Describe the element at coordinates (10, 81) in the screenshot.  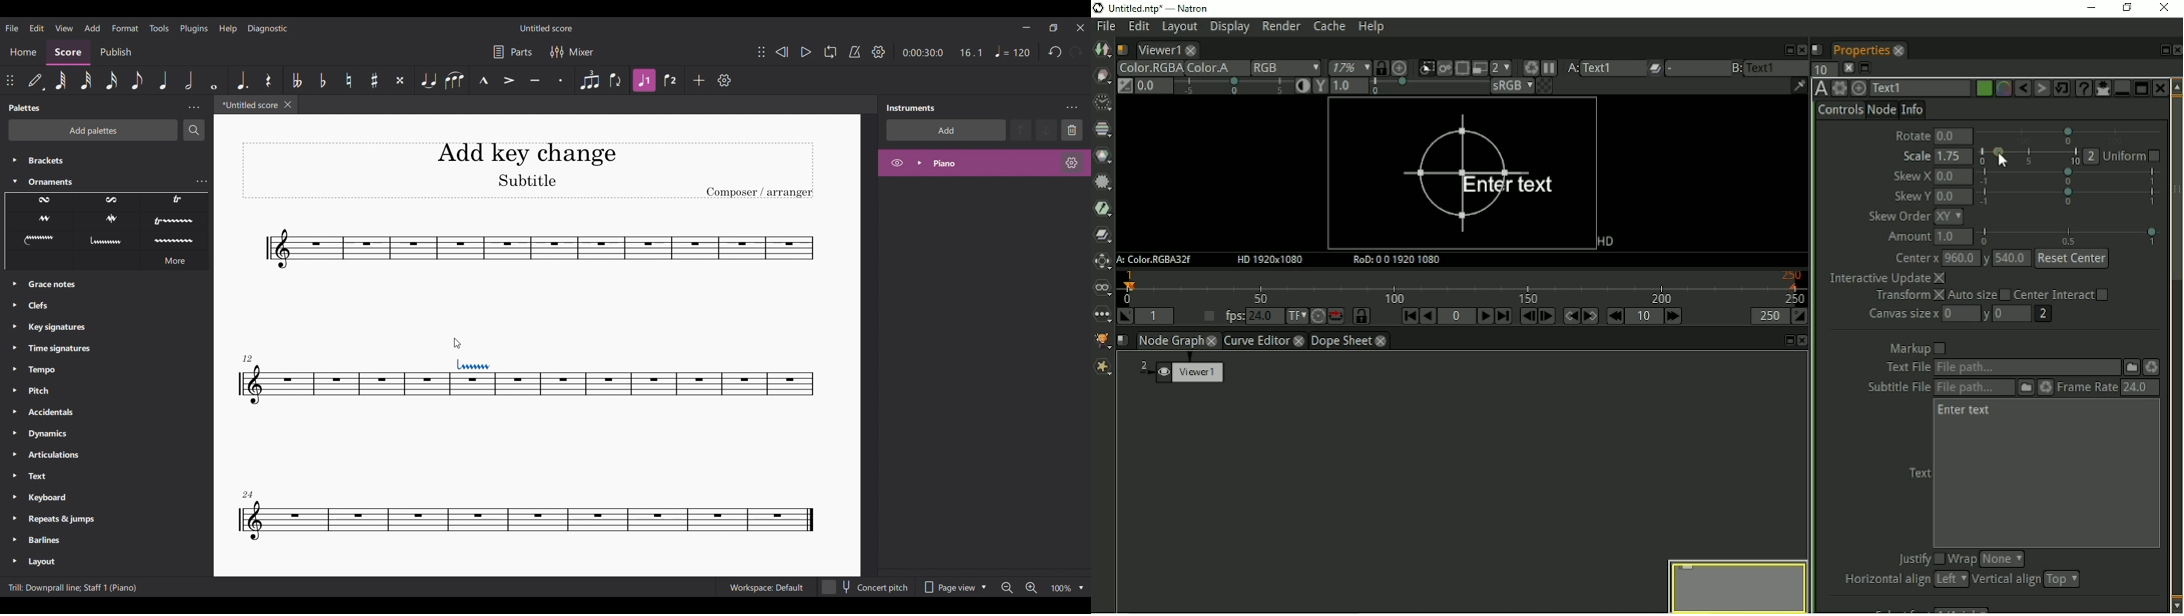
I see `Change position of toolbar` at that location.